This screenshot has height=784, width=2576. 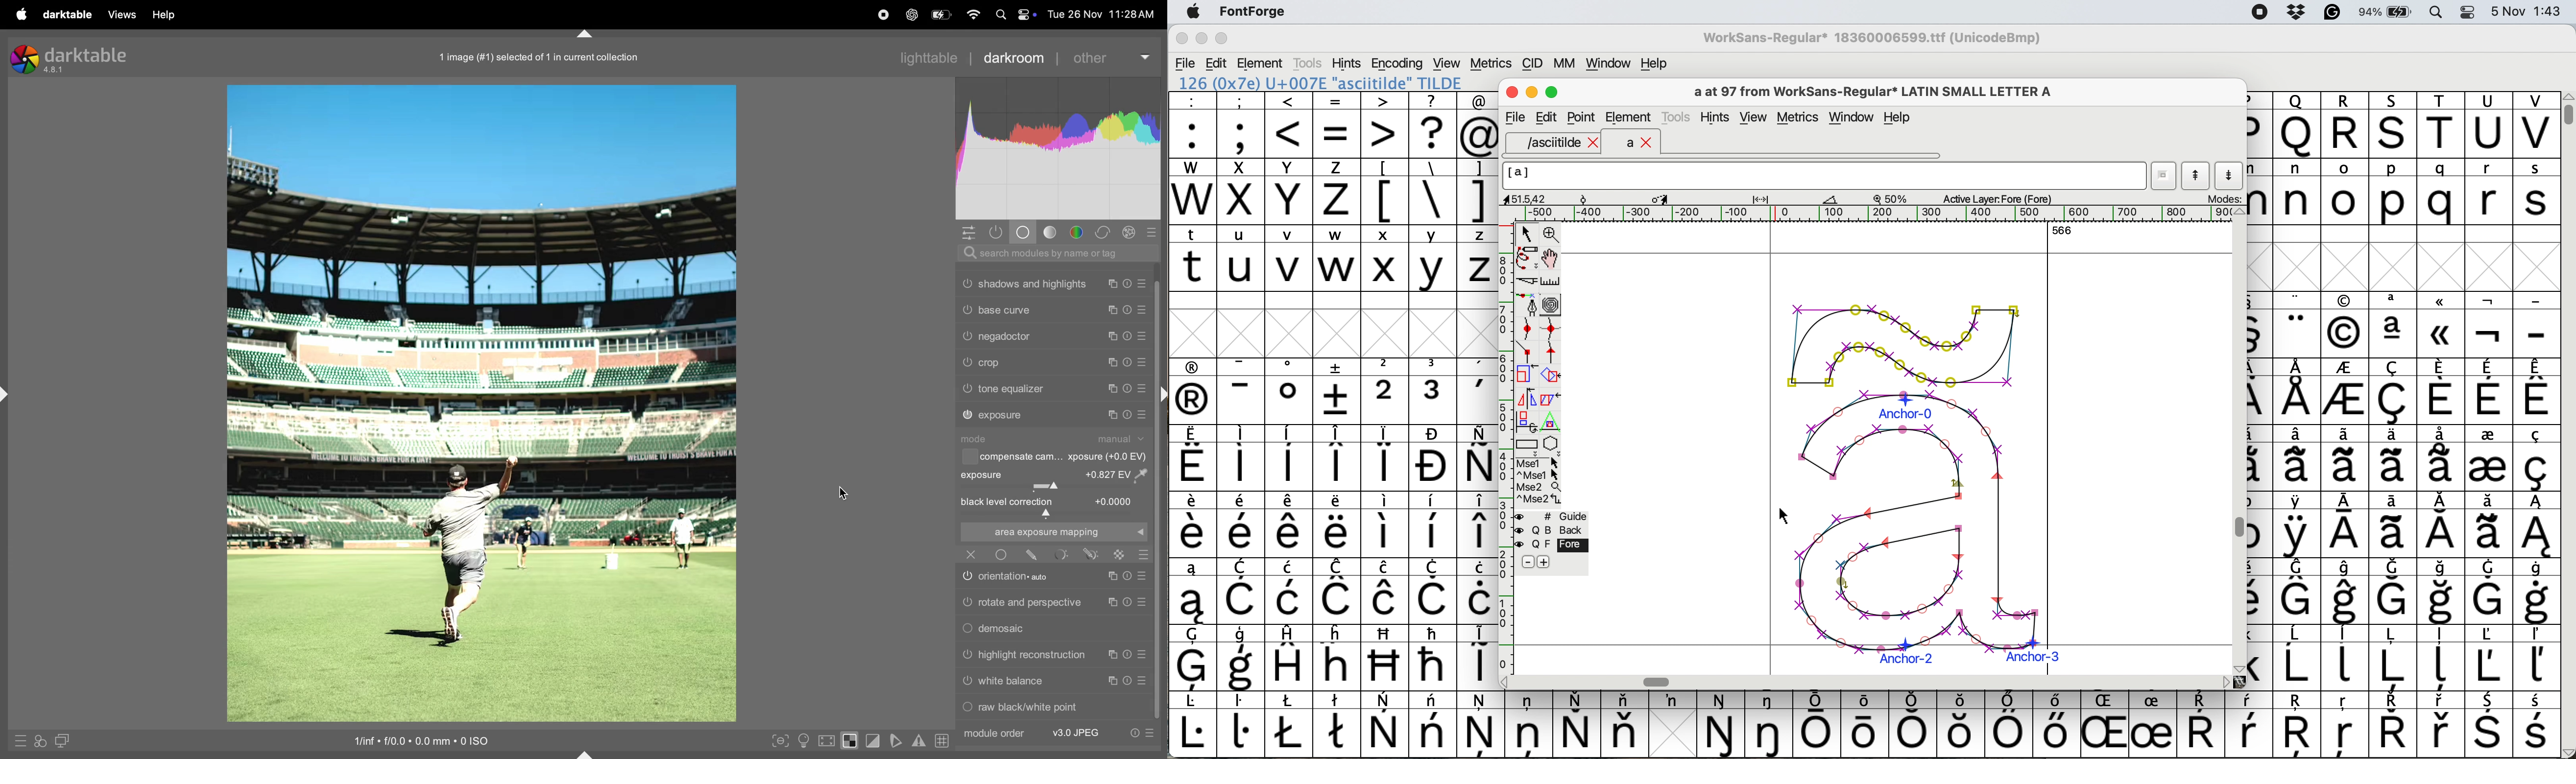 What do you see at coordinates (1564, 63) in the screenshot?
I see `mm` at bounding box center [1564, 63].